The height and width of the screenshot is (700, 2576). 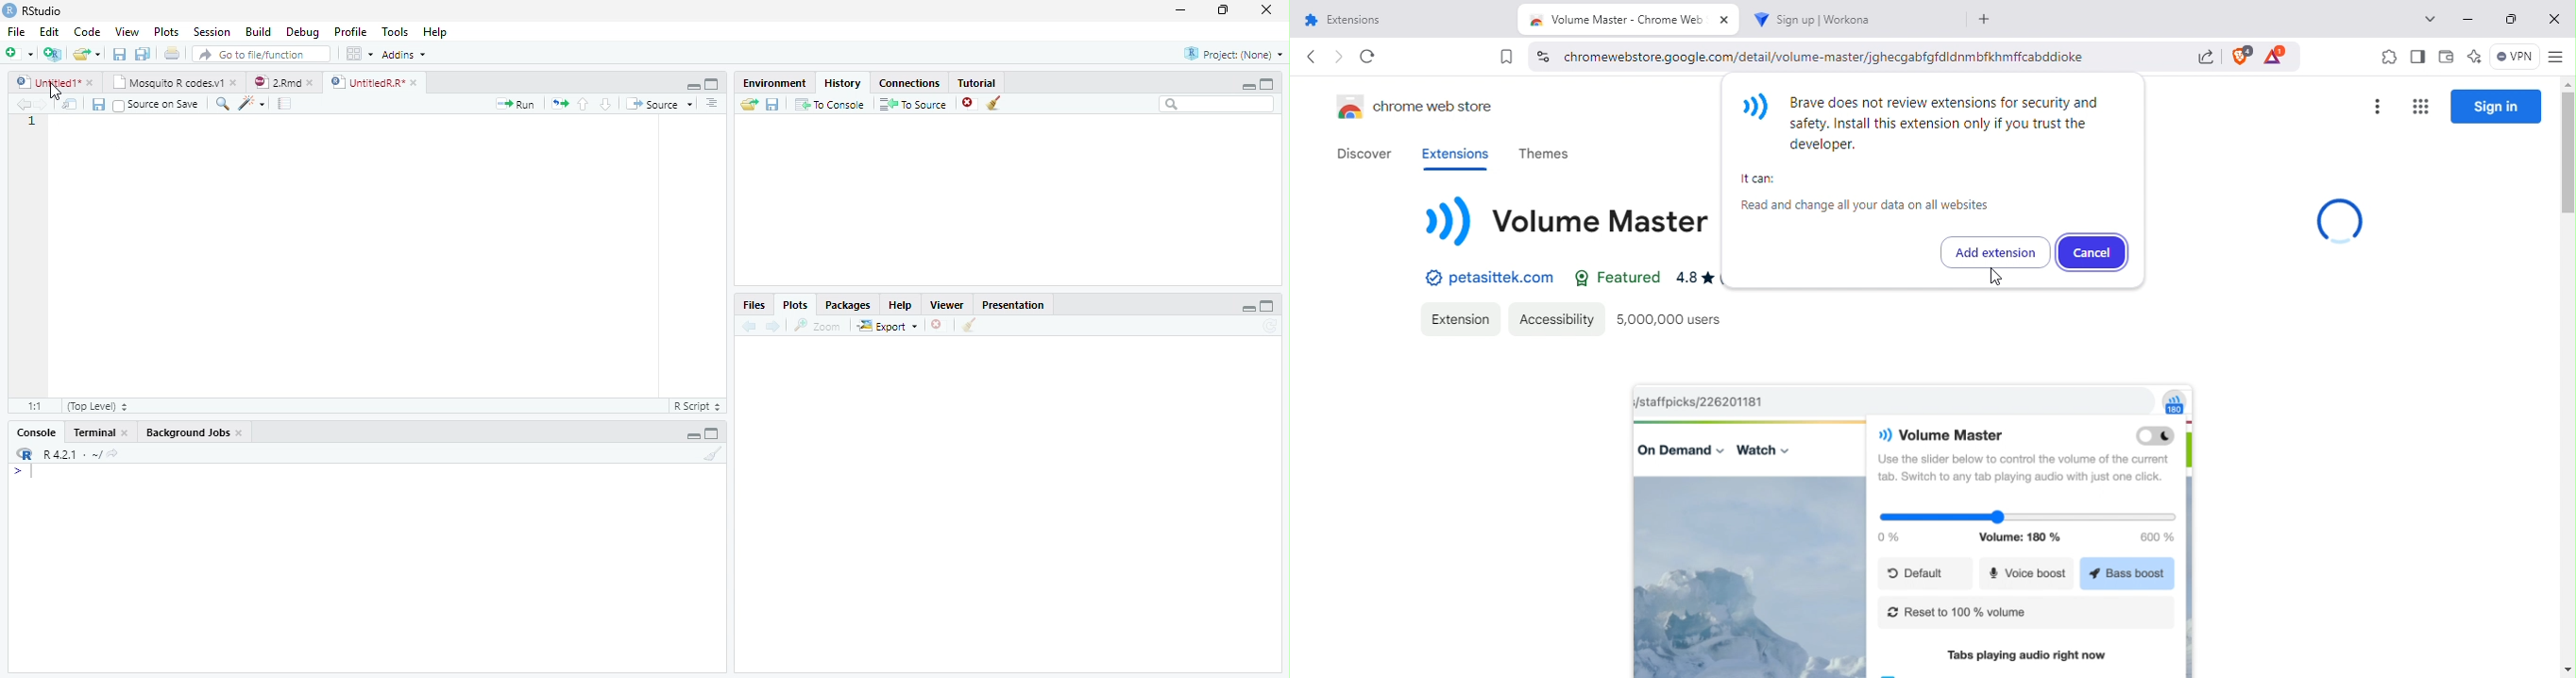 What do you see at coordinates (36, 473) in the screenshot?
I see `Cursor` at bounding box center [36, 473].